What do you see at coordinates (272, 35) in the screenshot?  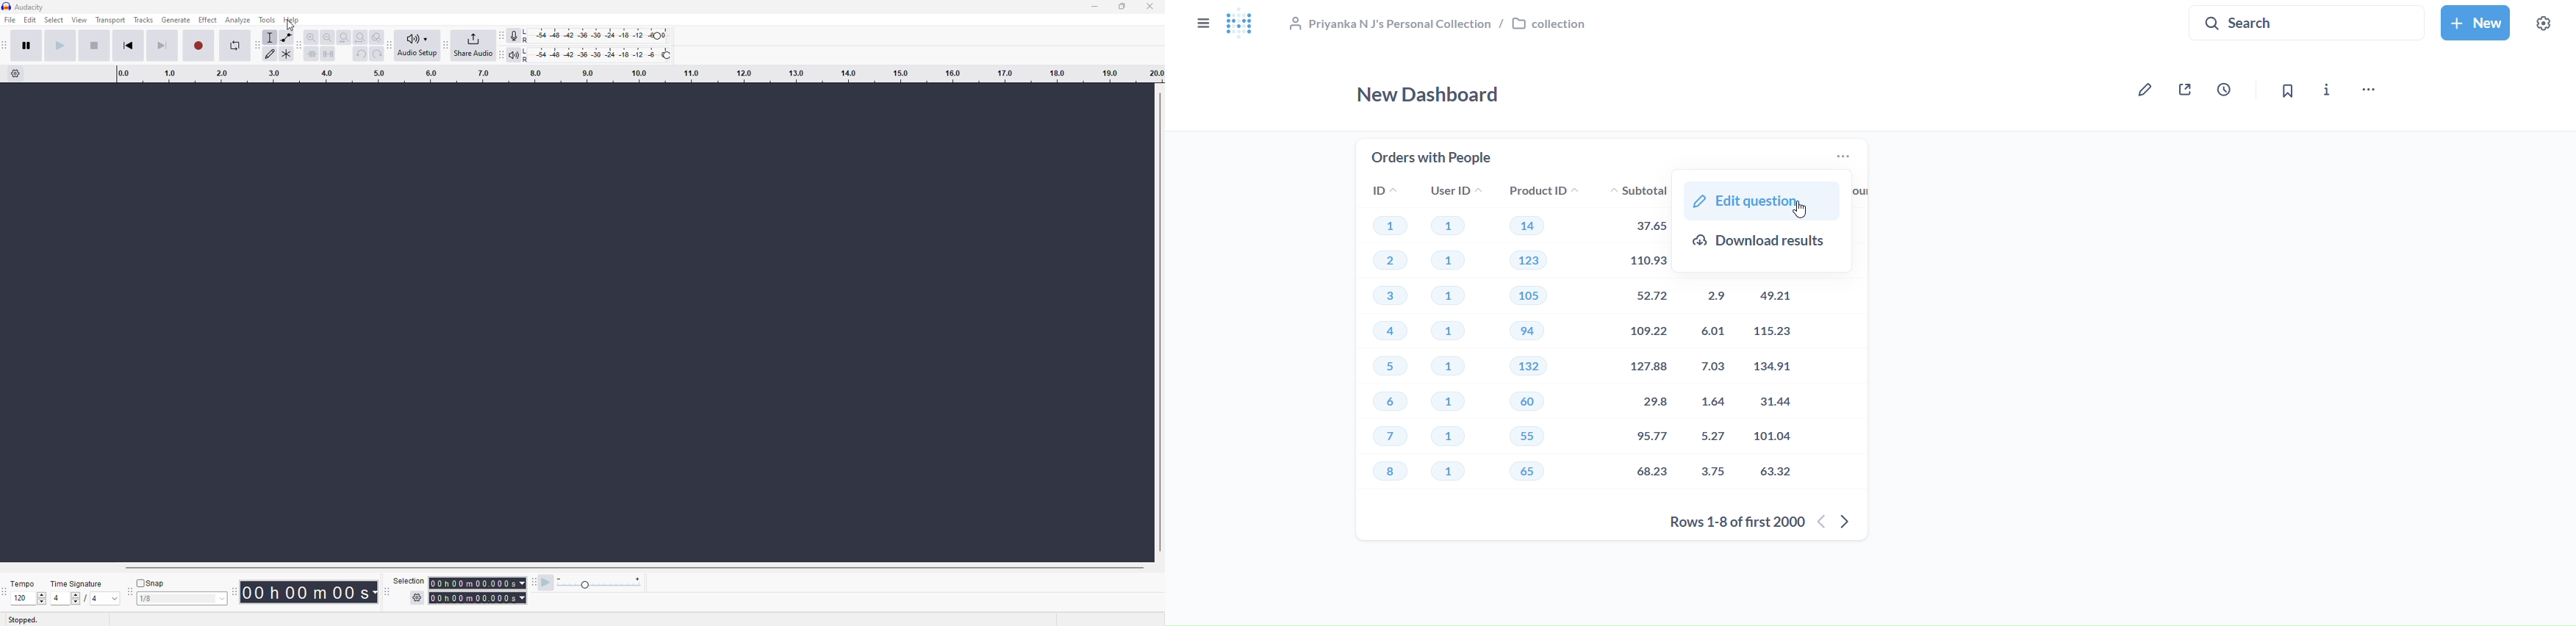 I see `selection tool` at bounding box center [272, 35].